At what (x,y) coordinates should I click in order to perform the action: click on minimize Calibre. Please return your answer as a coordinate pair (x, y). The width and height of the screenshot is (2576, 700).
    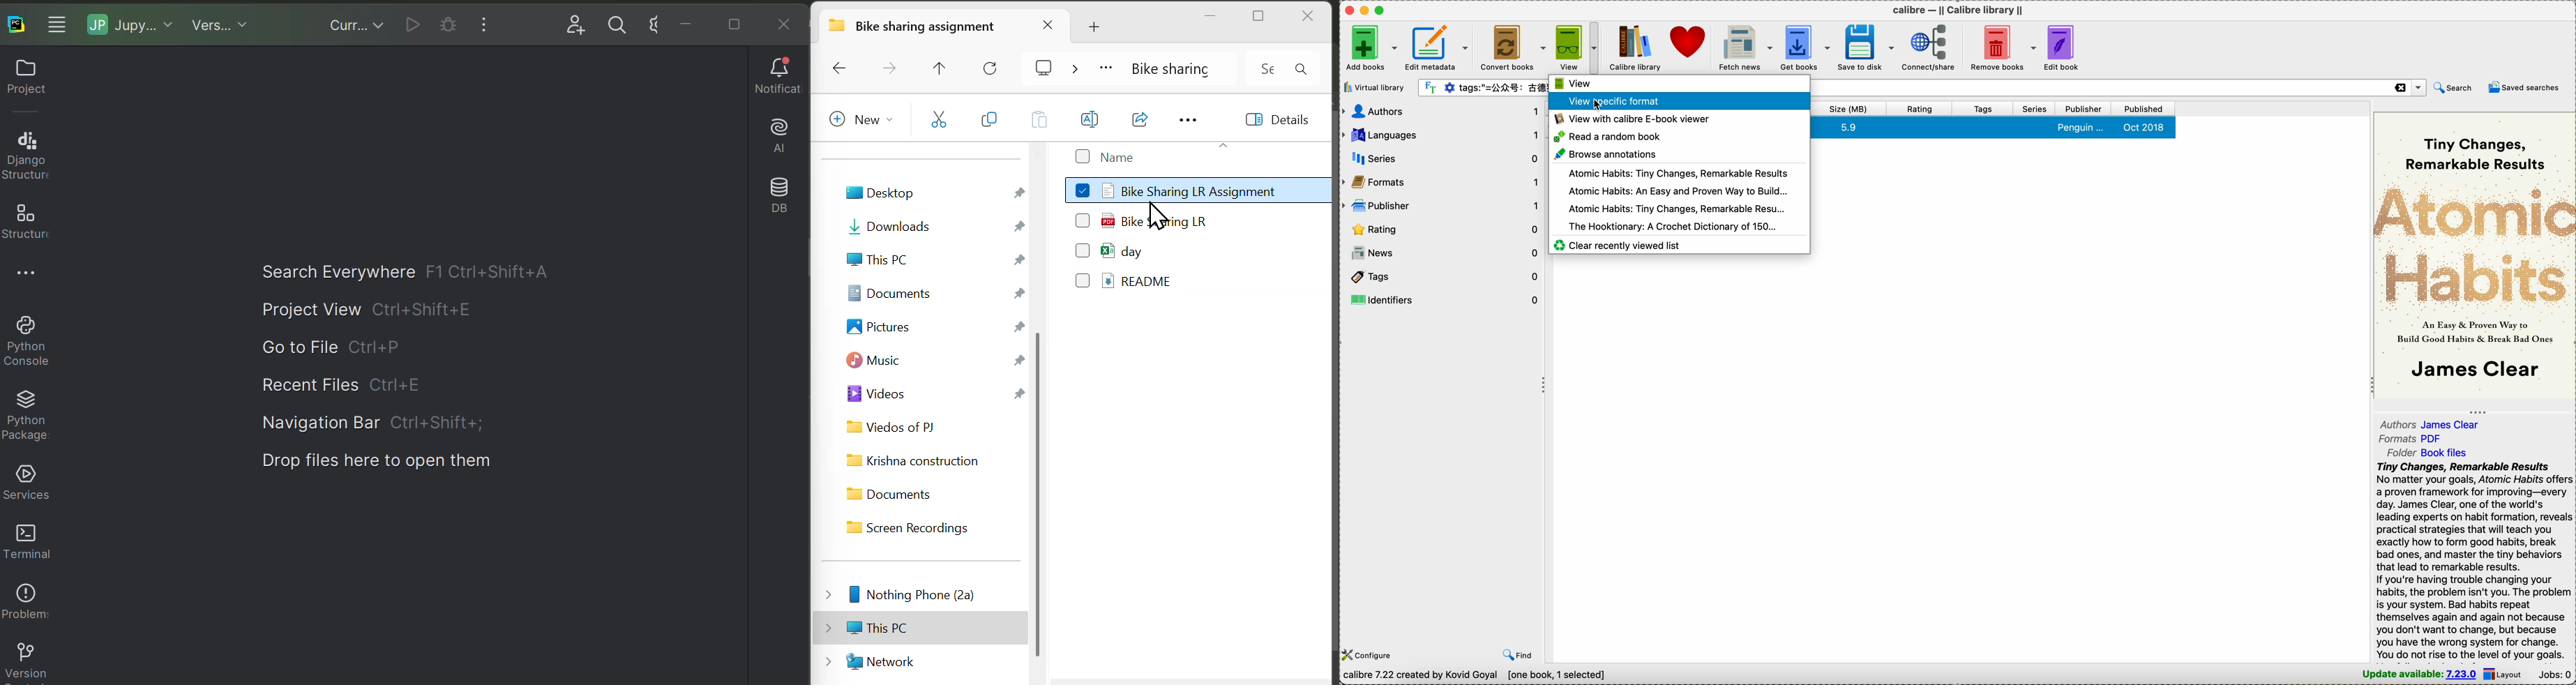
    Looking at the image, I should click on (1363, 10).